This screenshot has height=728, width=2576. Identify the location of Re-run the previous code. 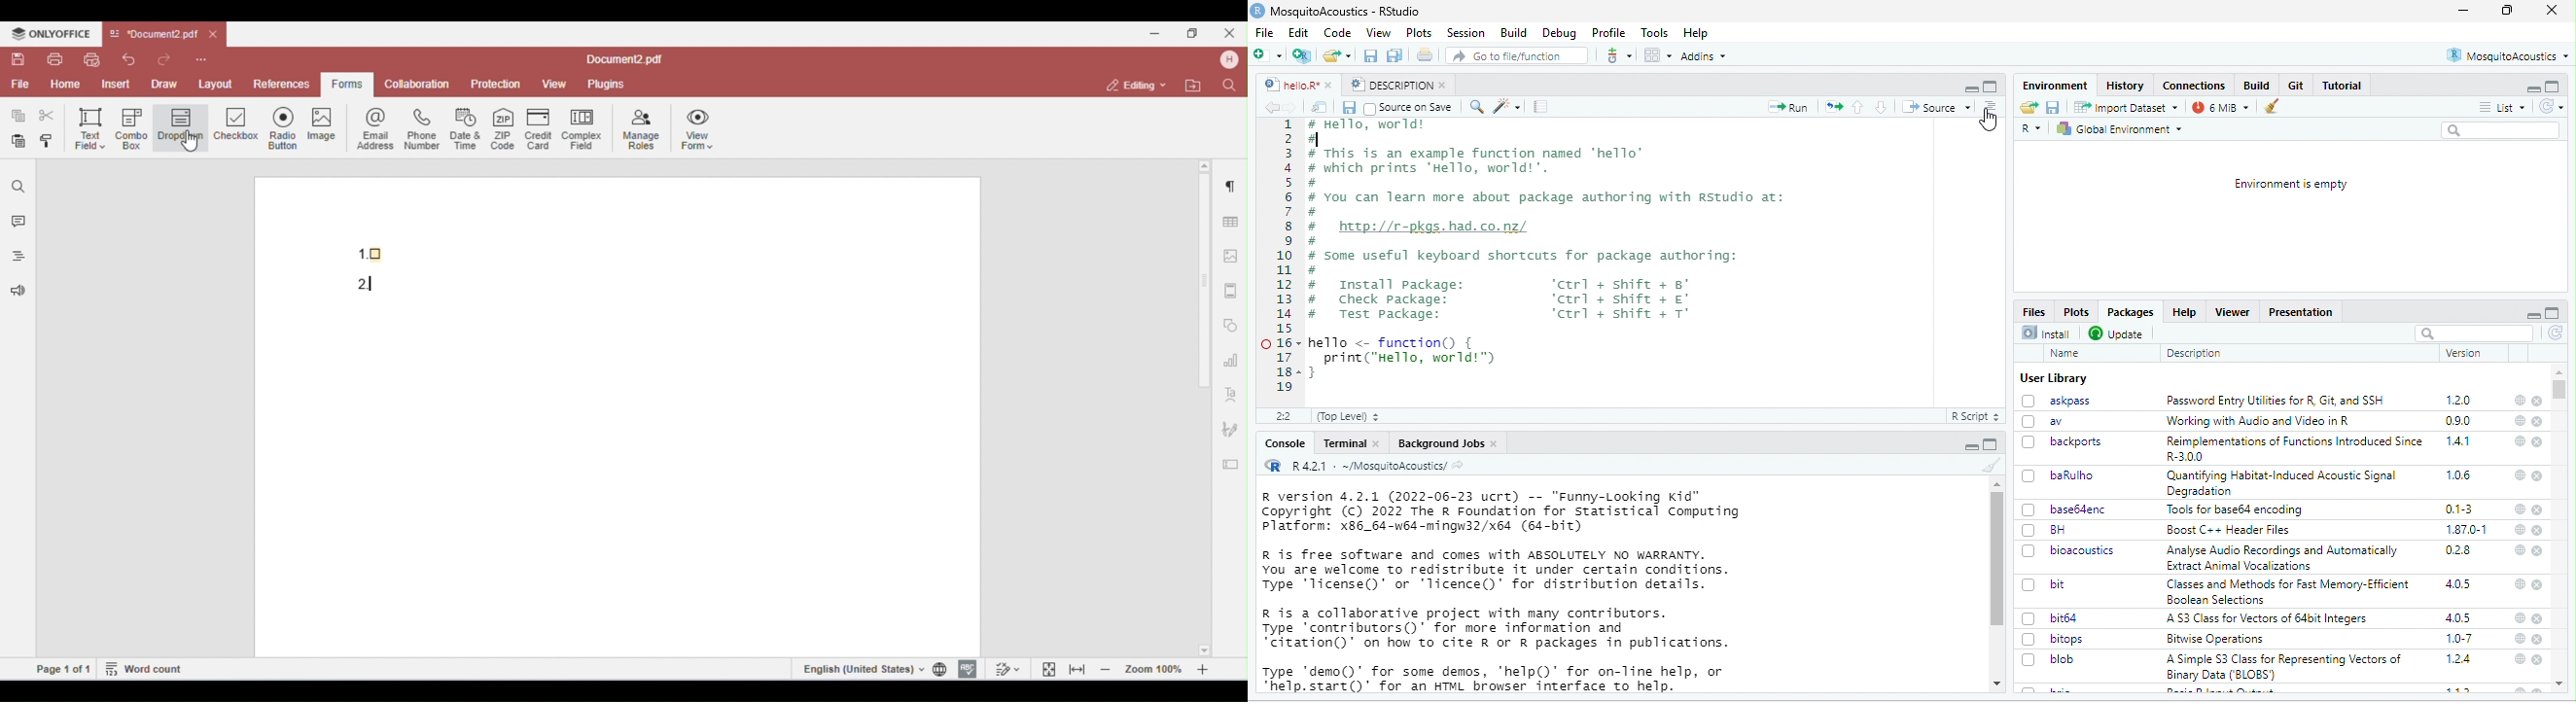
(1833, 107).